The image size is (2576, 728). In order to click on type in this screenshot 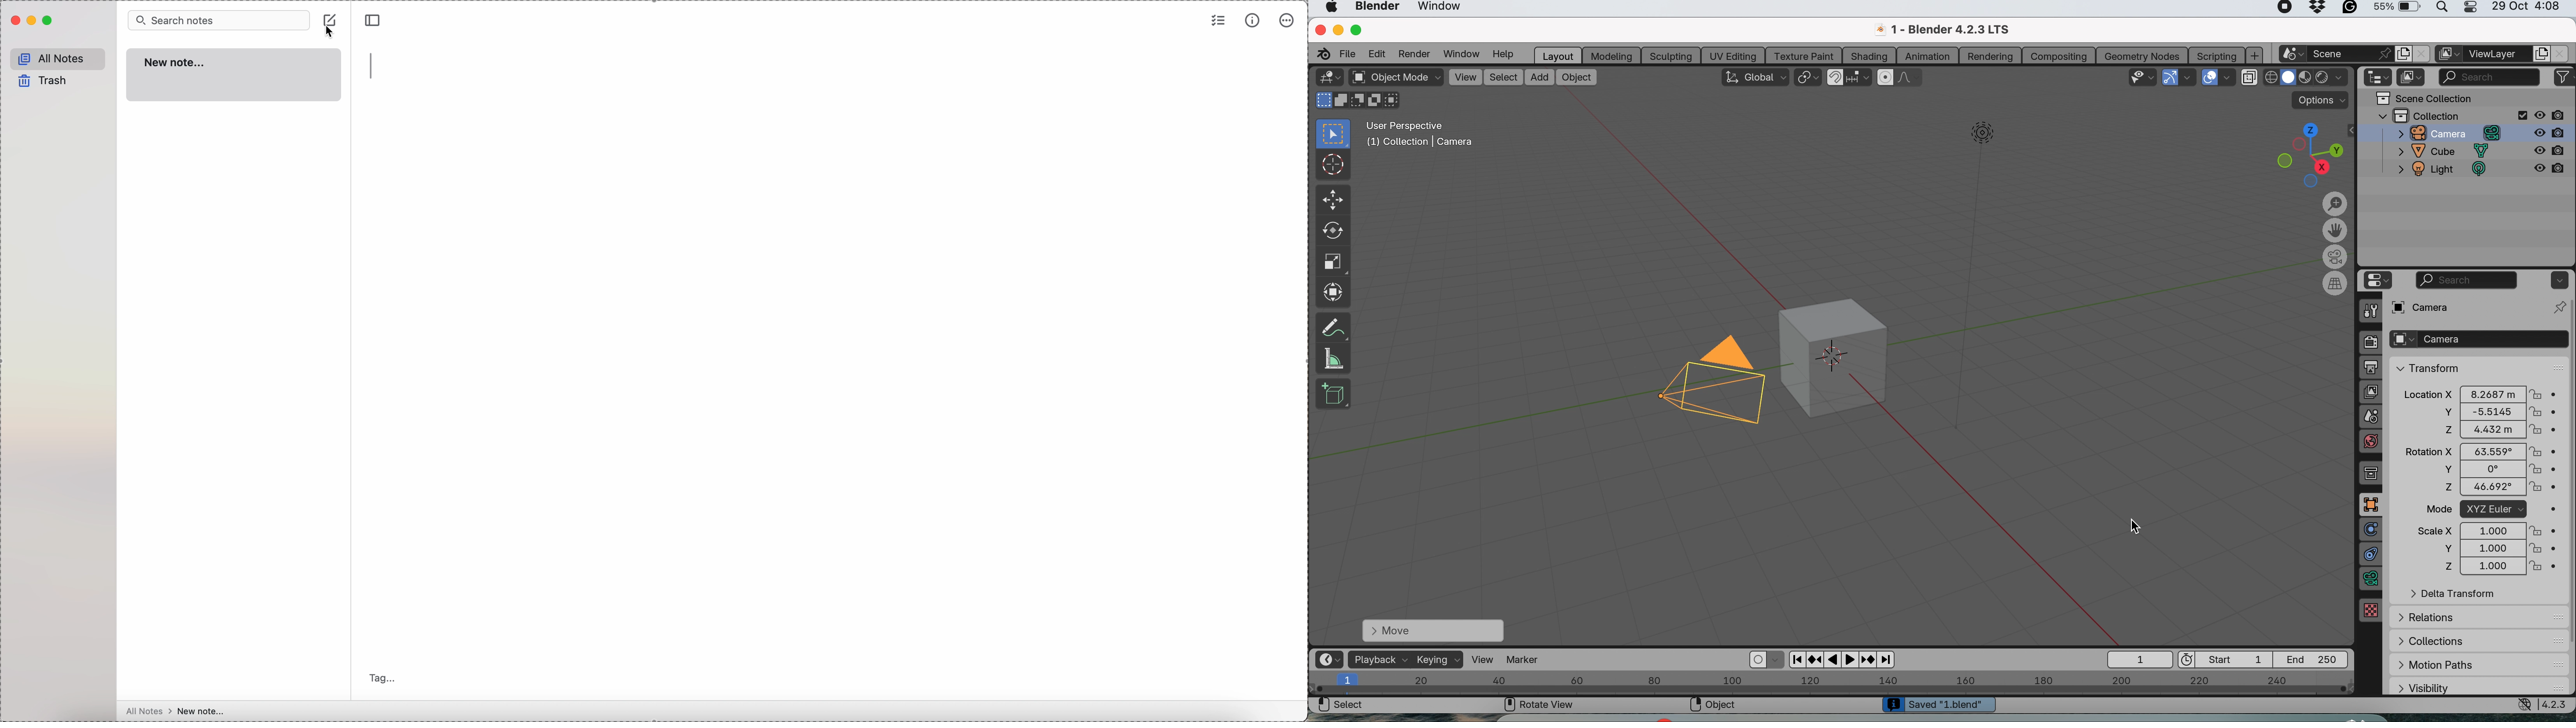, I will do `click(372, 67)`.